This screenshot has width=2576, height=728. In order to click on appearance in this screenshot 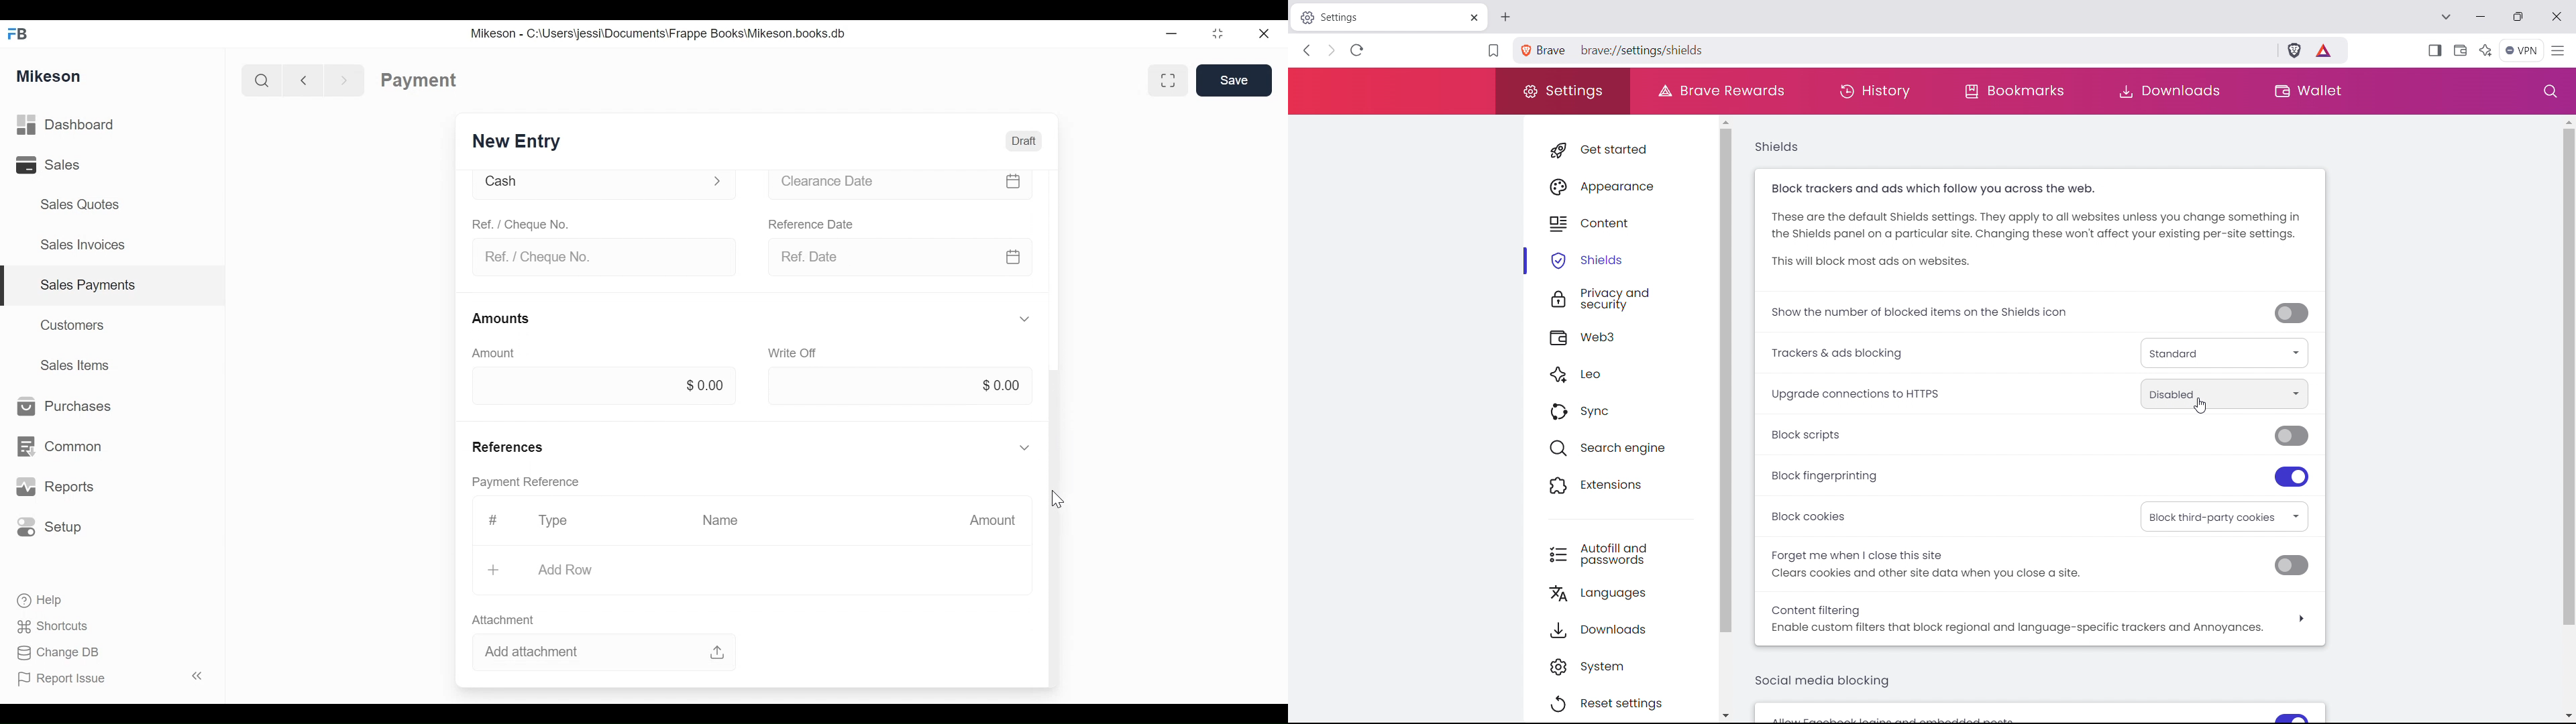, I will do `click(1628, 184)`.